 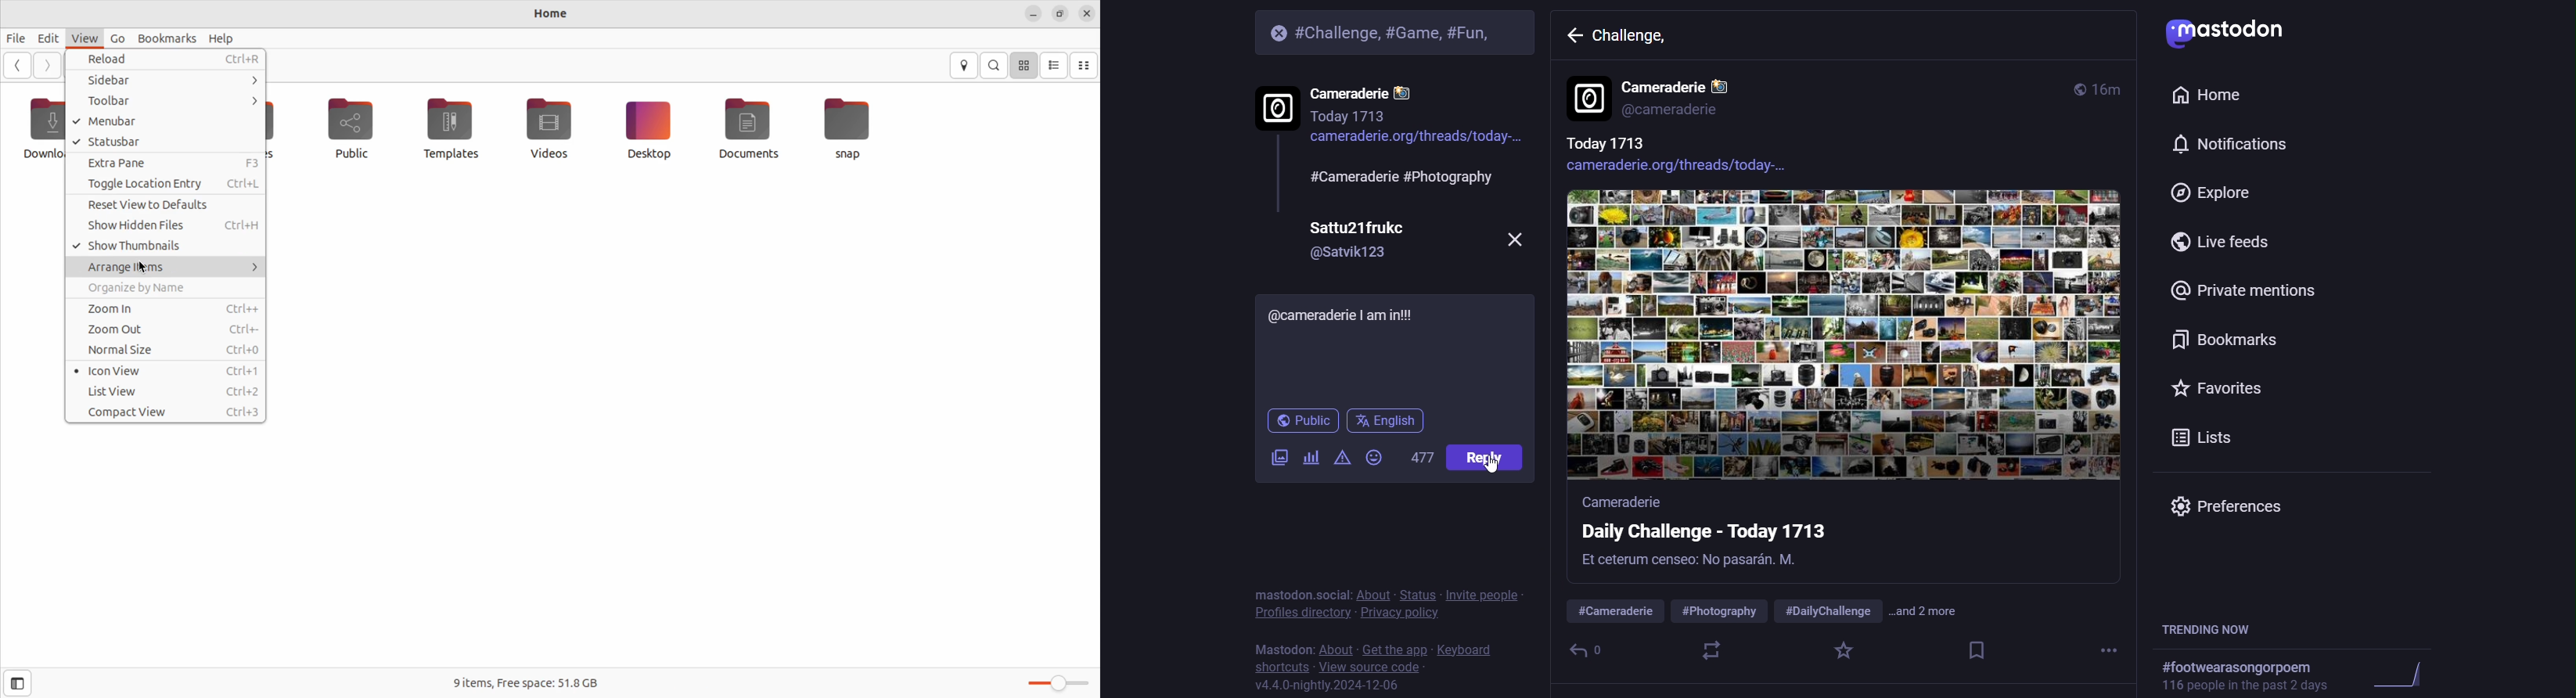 What do you see at coordinates (2218, 387) in the screenshot?
I see `favorites` at bounding box center [2218, 387].